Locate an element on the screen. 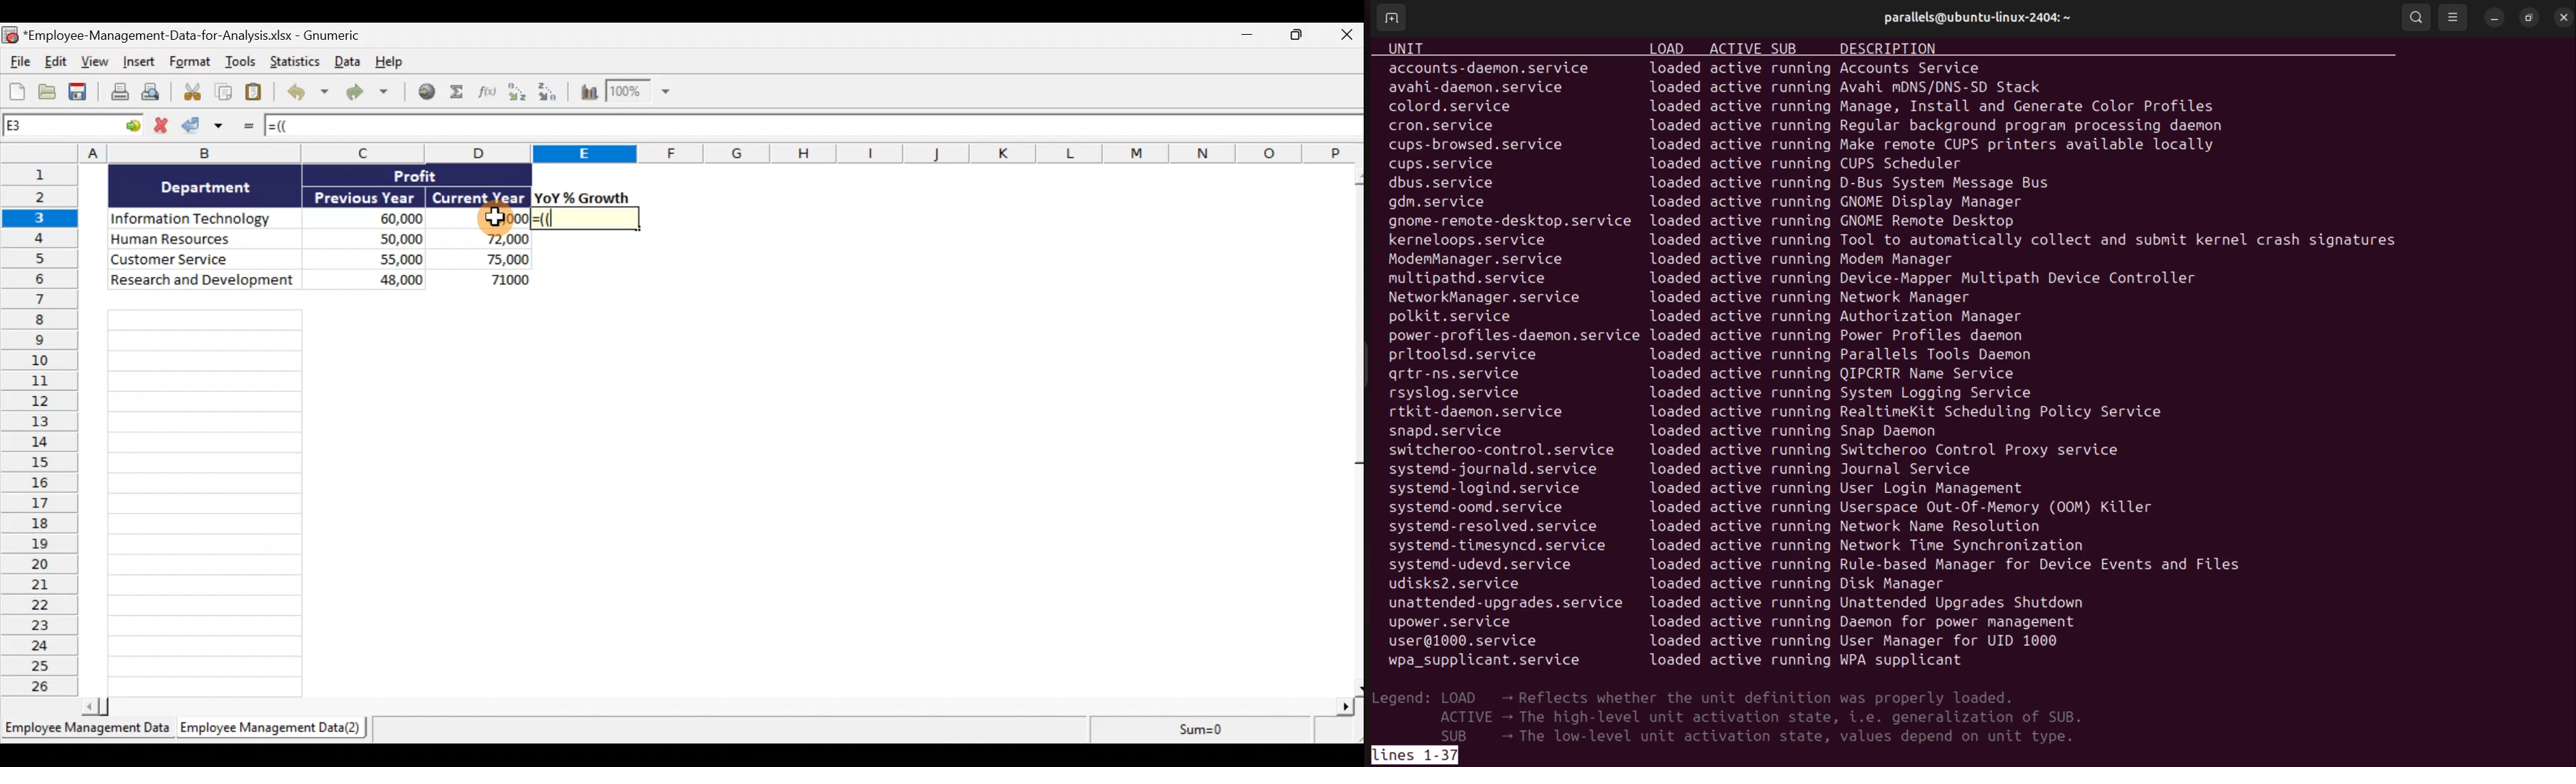 This screenshot has height=784, width=2576. Scroll bar is located at coordinates (1356, 430).